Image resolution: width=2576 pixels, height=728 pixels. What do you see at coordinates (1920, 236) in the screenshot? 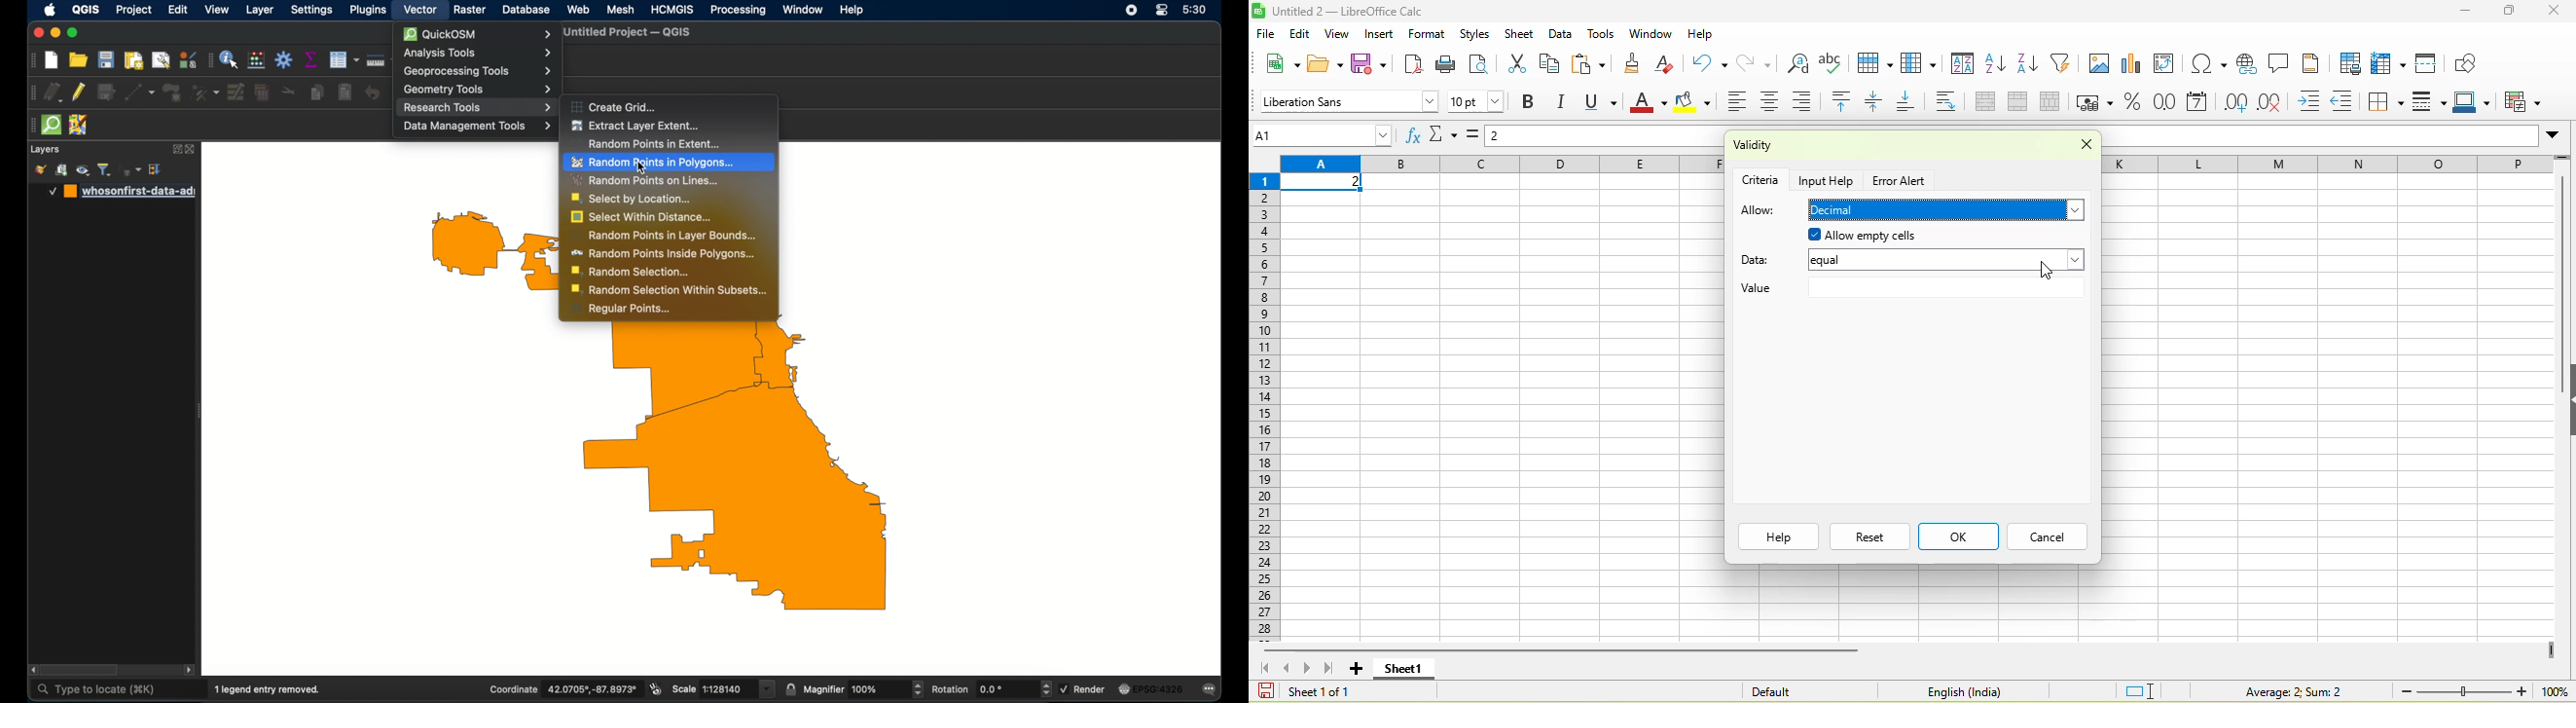
I see `allow empty cells` at bounding box center [1920, 236].